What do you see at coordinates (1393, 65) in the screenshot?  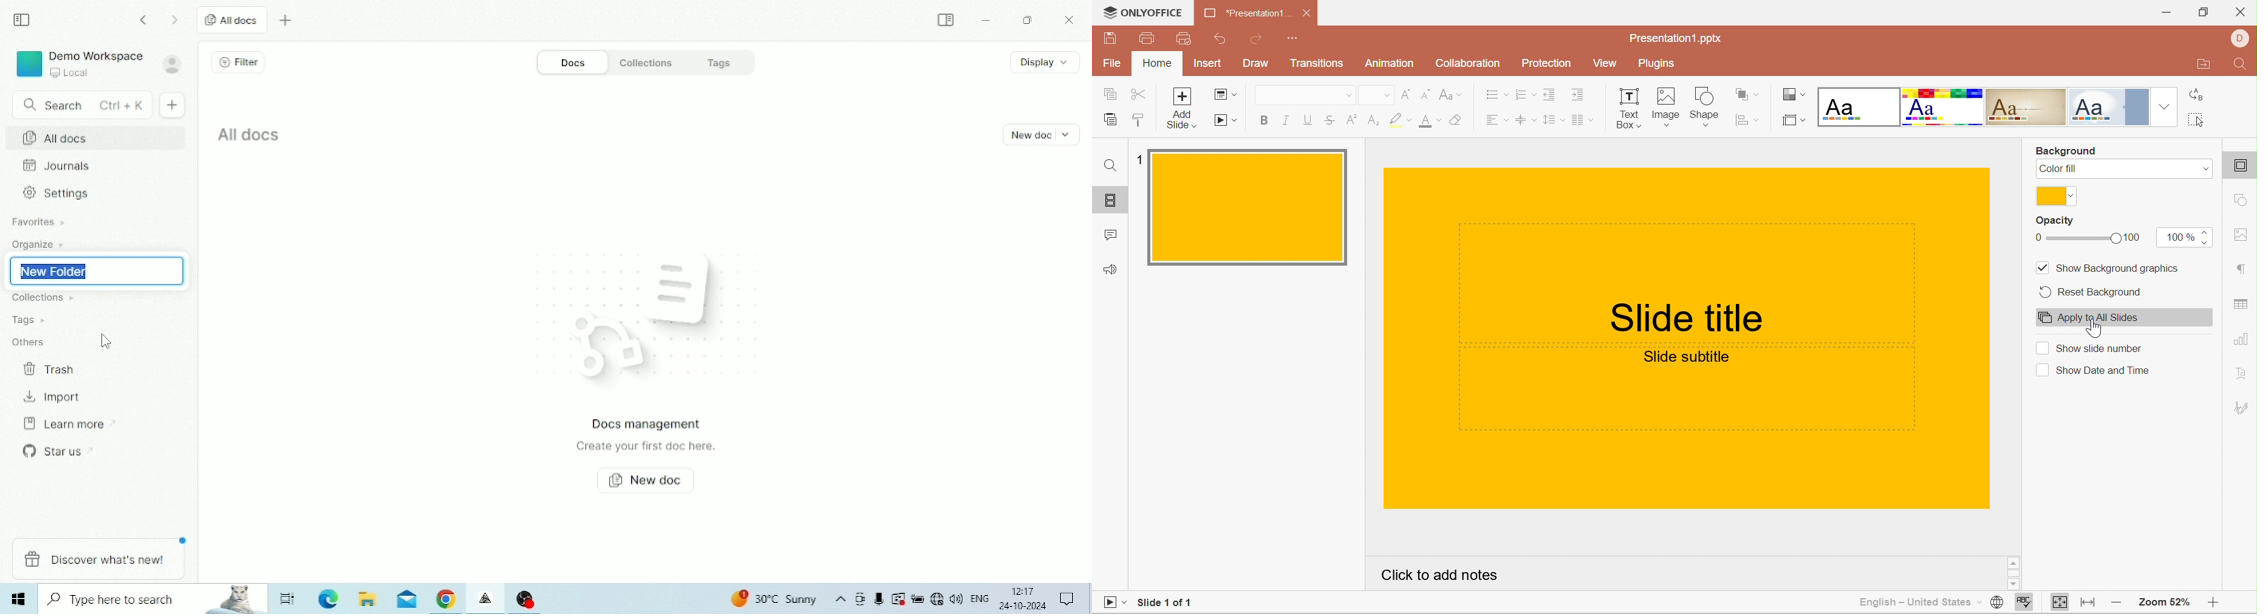 I see `Animation` at bounding box center [1393, 65].